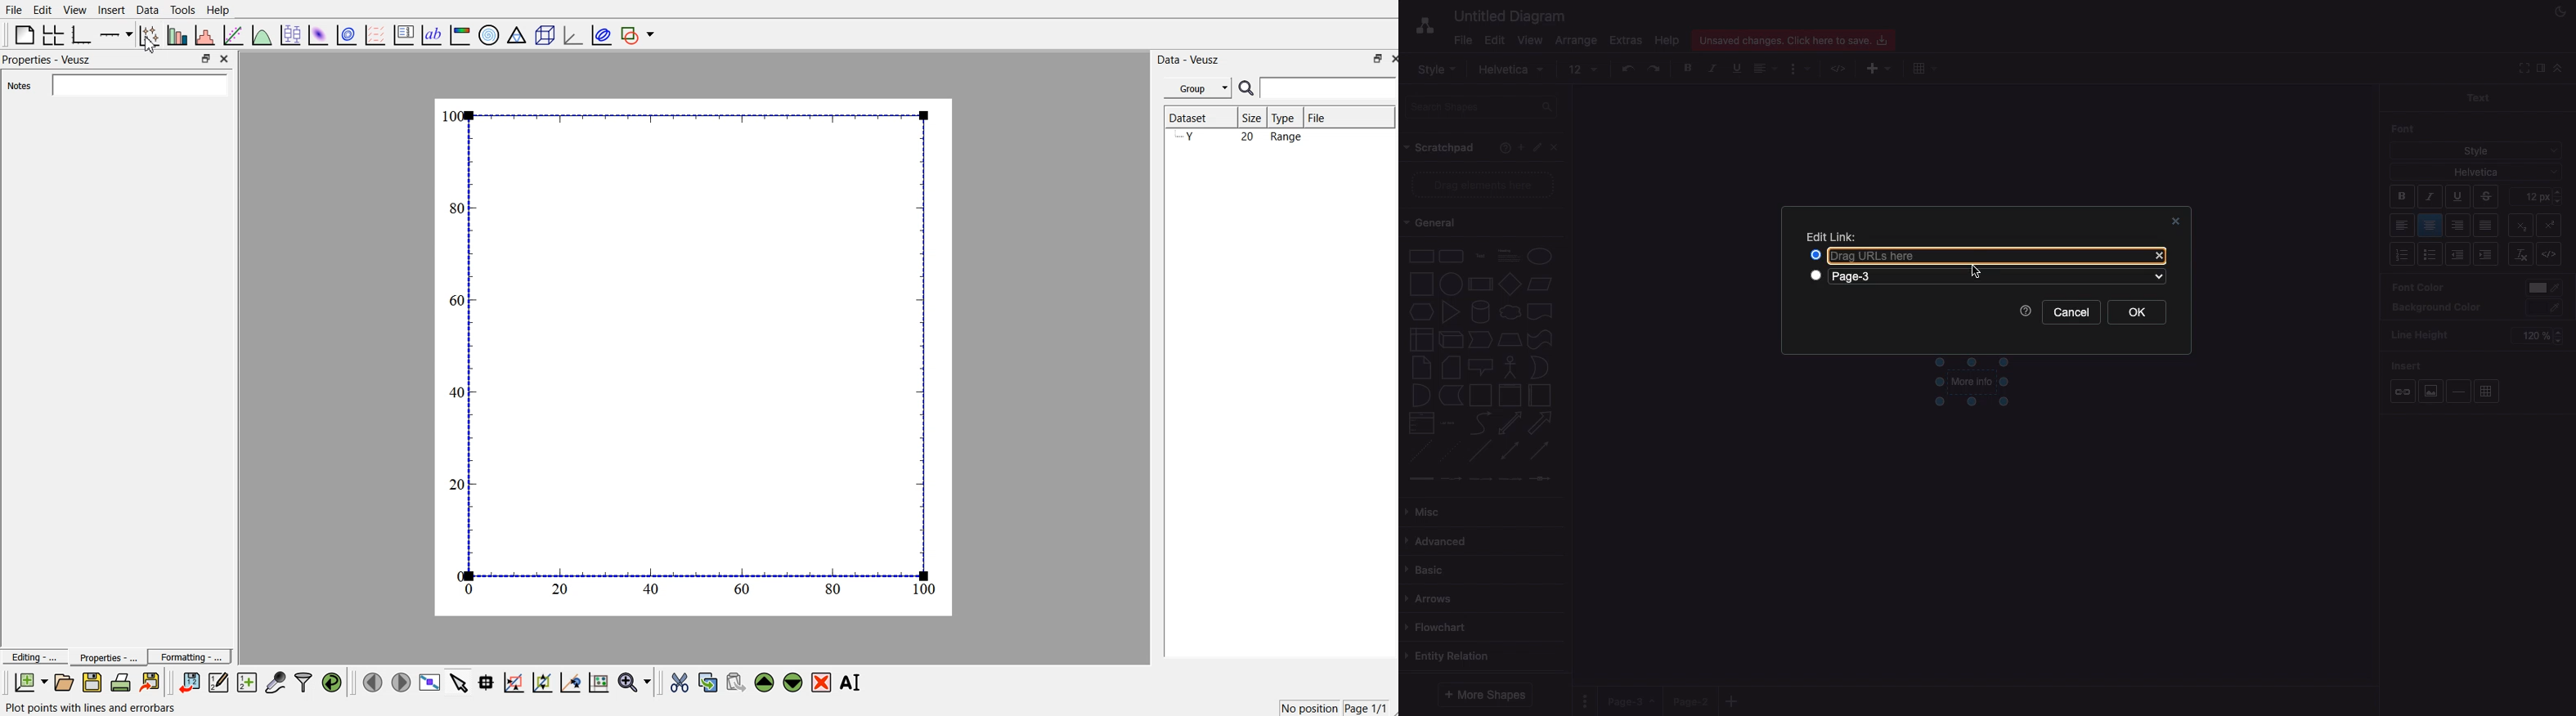 This screenshot has height=728, width=2576. What do you see at coordinates (1452, 366) in the screenshot?
I see `card` at bounding box center [1452, 366].